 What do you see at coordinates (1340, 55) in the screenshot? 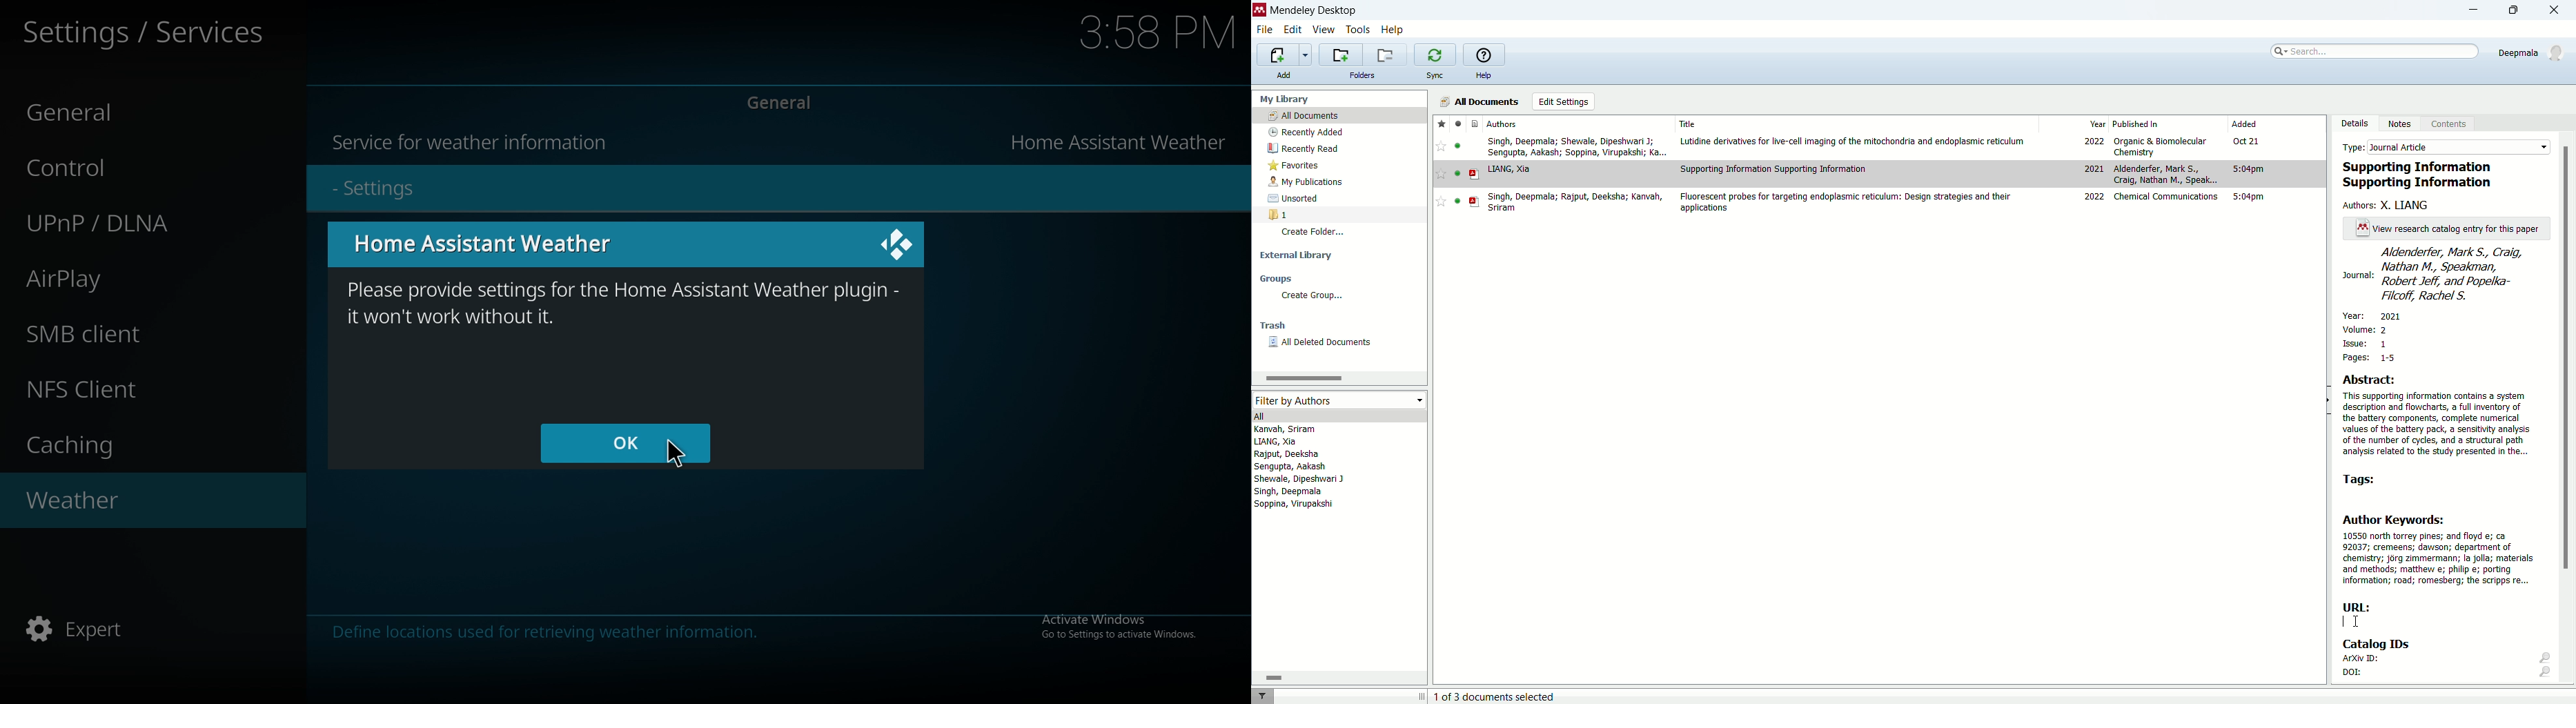
I see `create a new folder` at bounding box center [1340, 55].